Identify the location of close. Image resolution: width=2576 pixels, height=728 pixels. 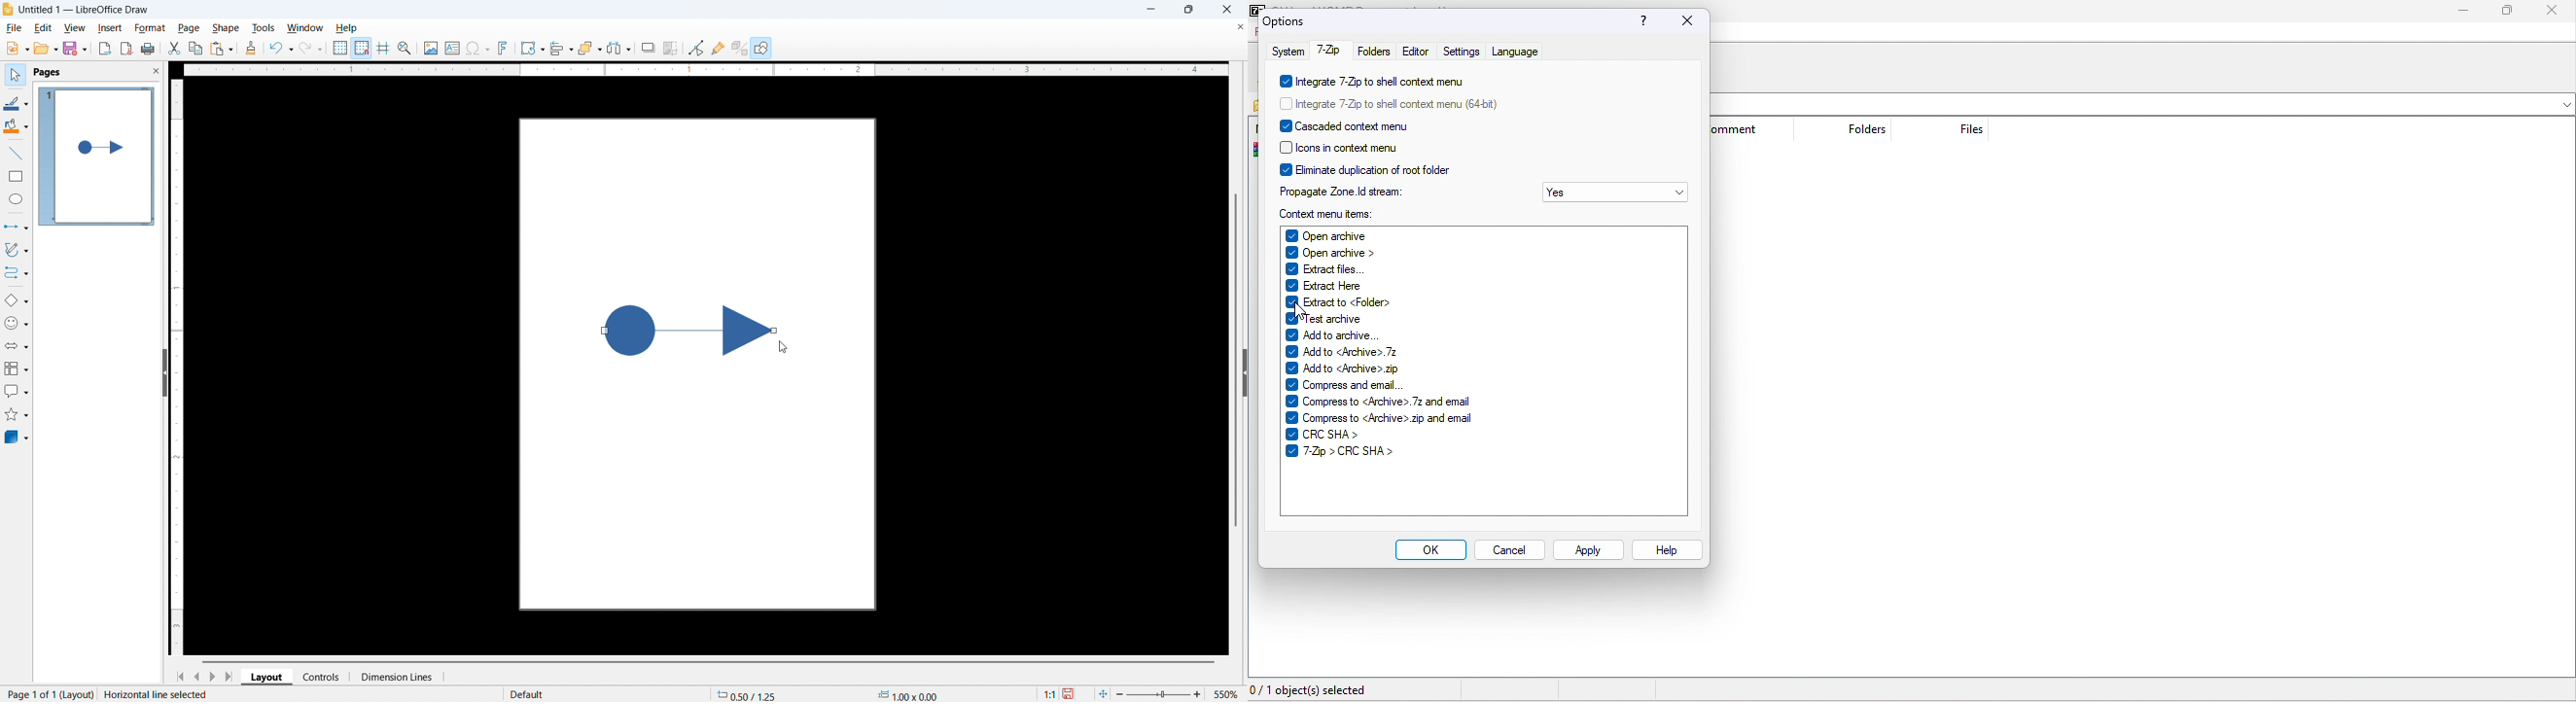
(2554, 11).